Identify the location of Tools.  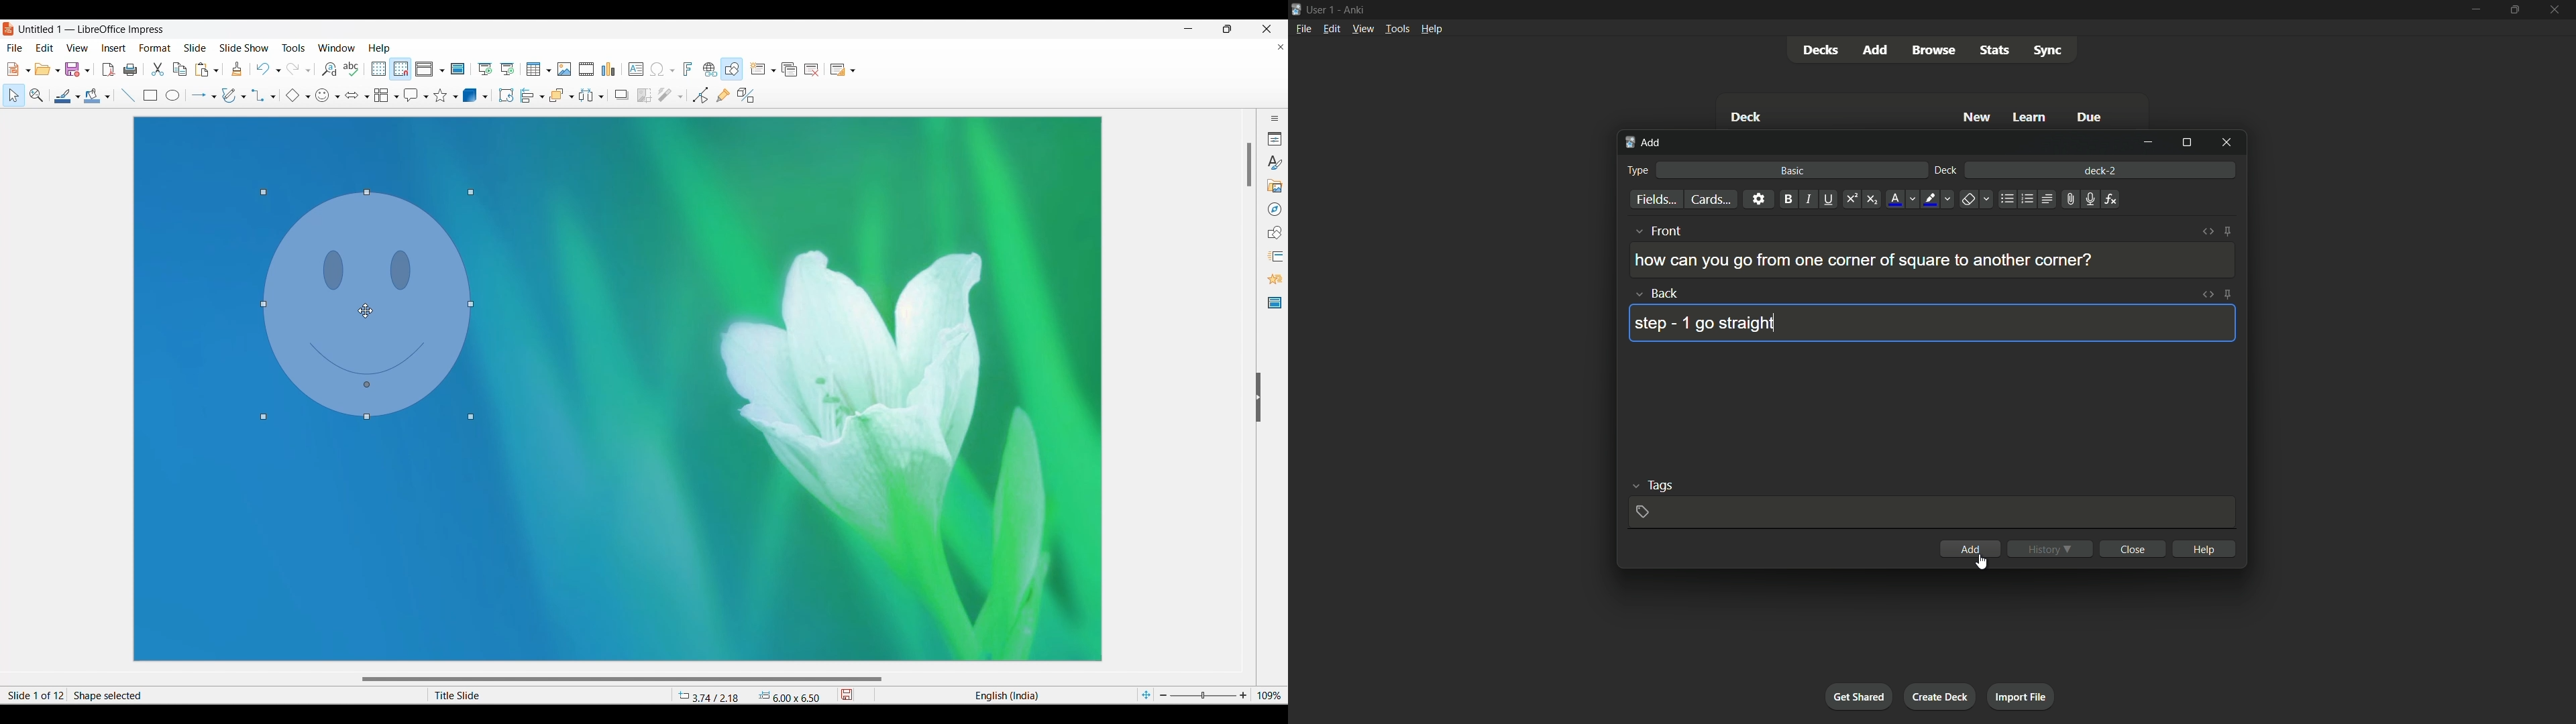
(294, 47).